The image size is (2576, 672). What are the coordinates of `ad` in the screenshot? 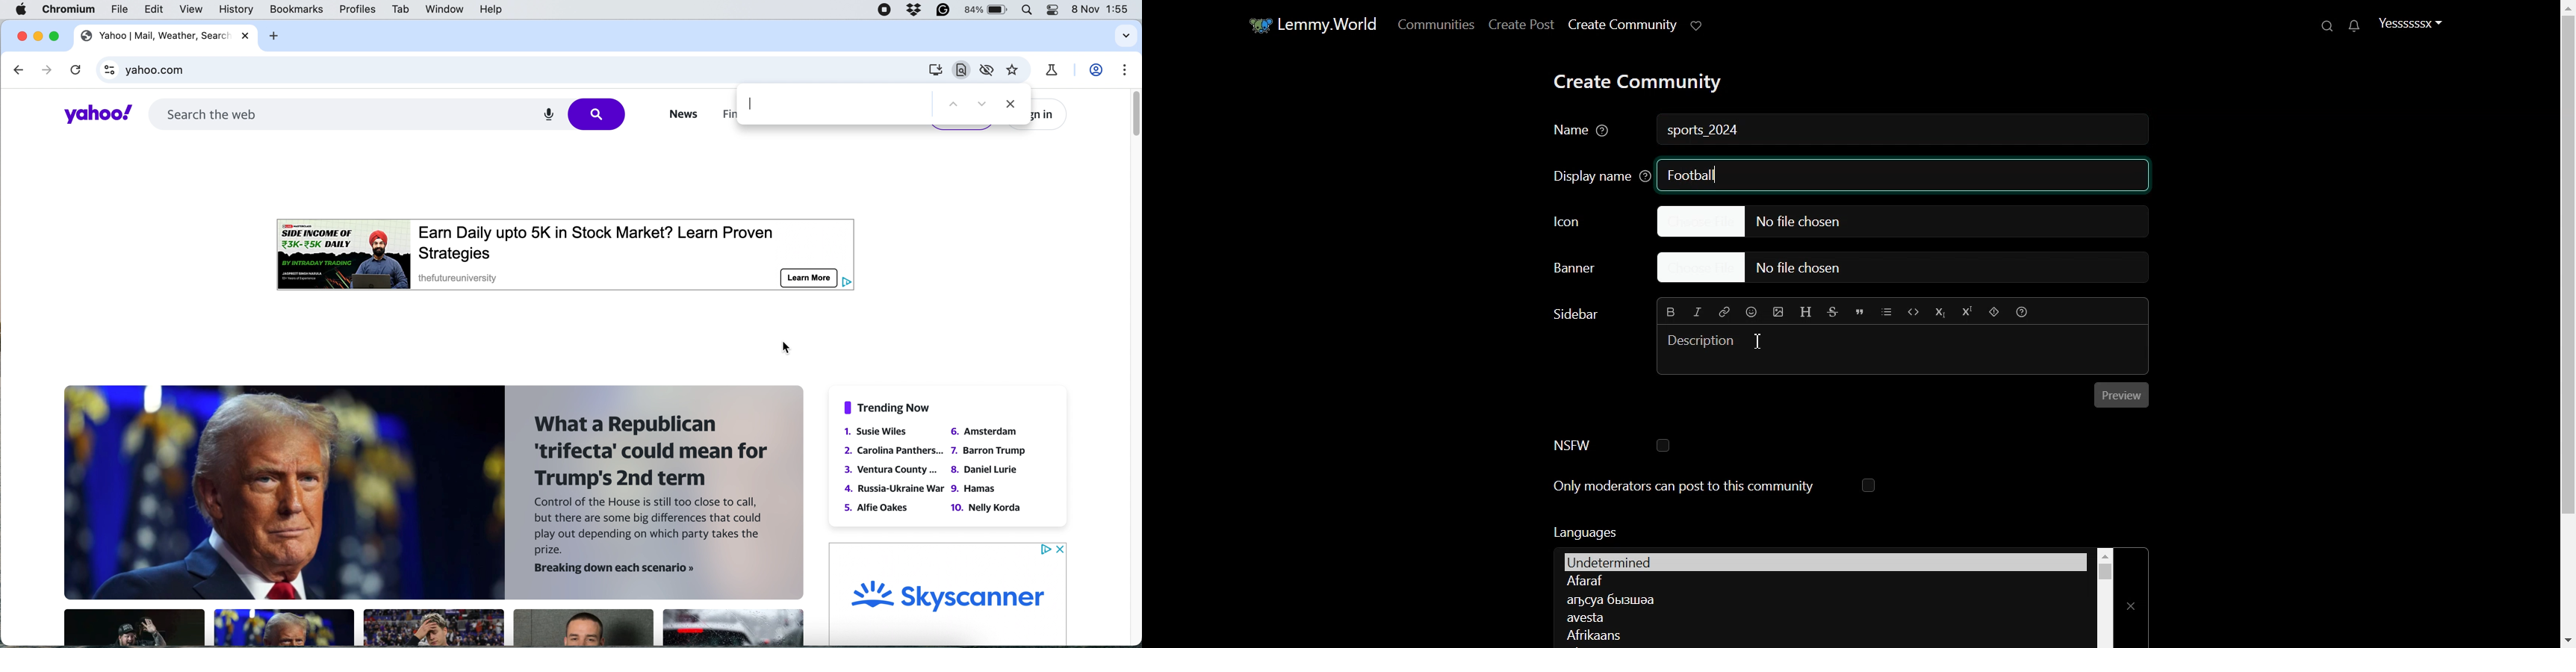 It's located at (950, 593).